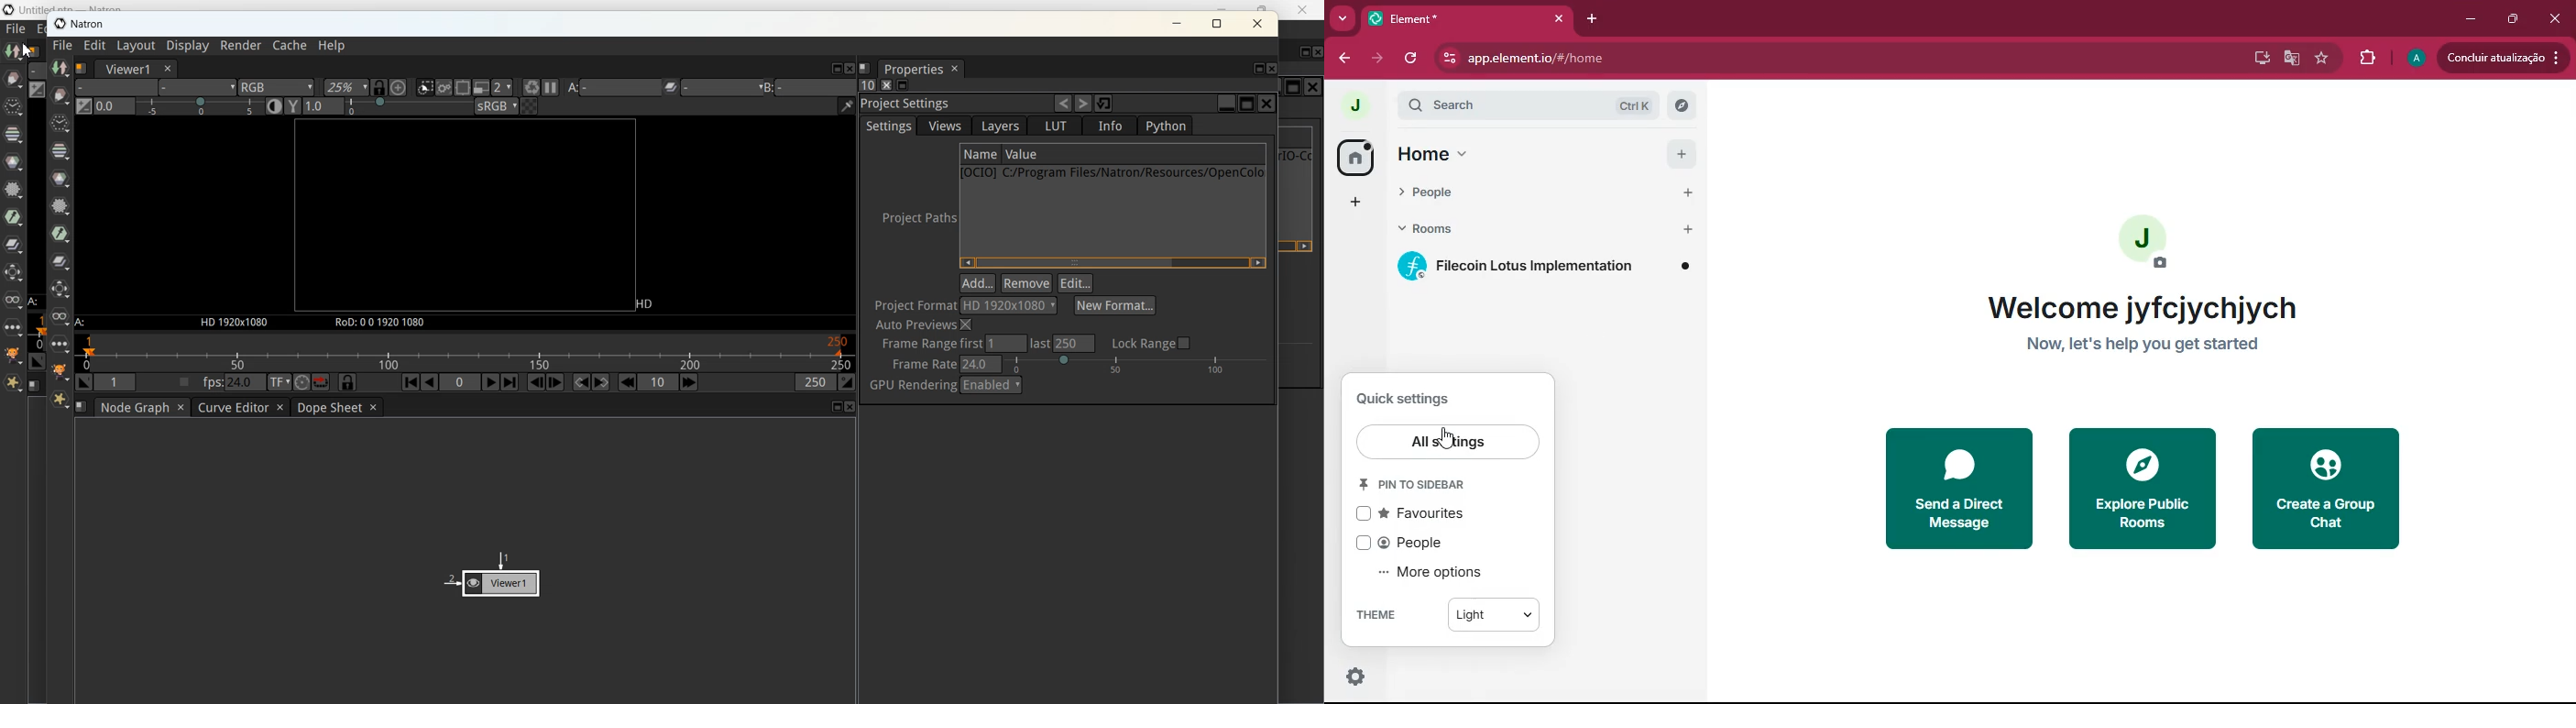  Describe the element at coordinates (1599, 59) in the screenshot. I see `url` at that location.